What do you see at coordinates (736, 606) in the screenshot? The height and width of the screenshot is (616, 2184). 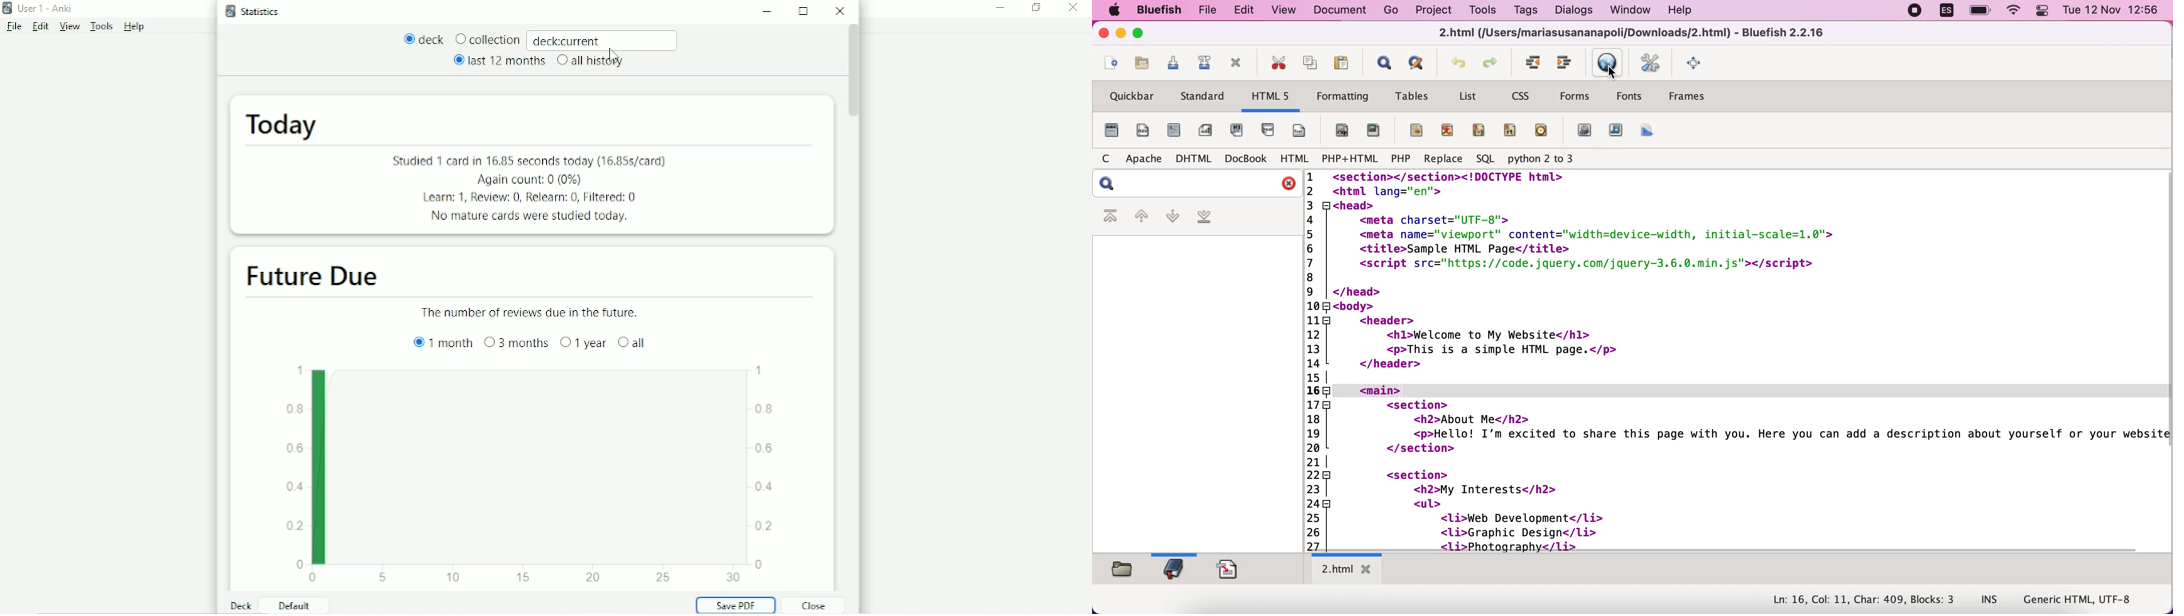 I see `Save PDF` at bounding box center [736, 606].